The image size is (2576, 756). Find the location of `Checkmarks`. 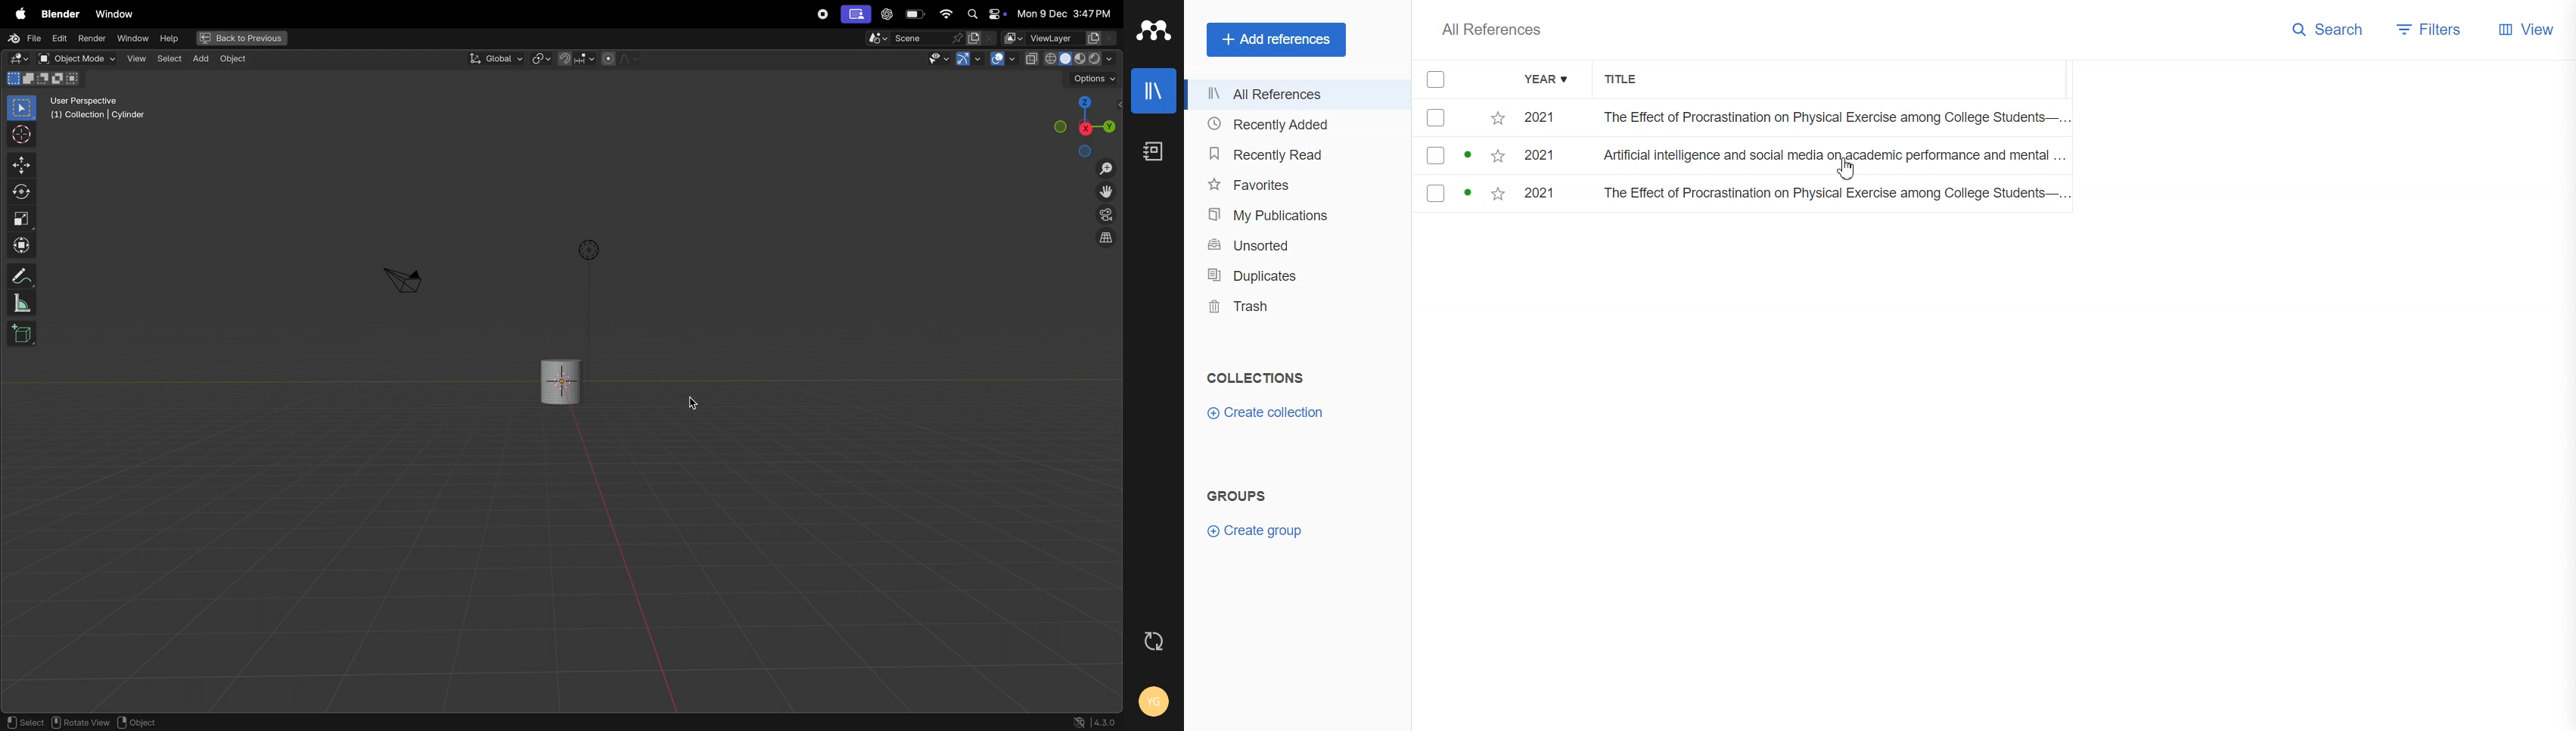

Checkmarks is located at coordinates (1437, 80).